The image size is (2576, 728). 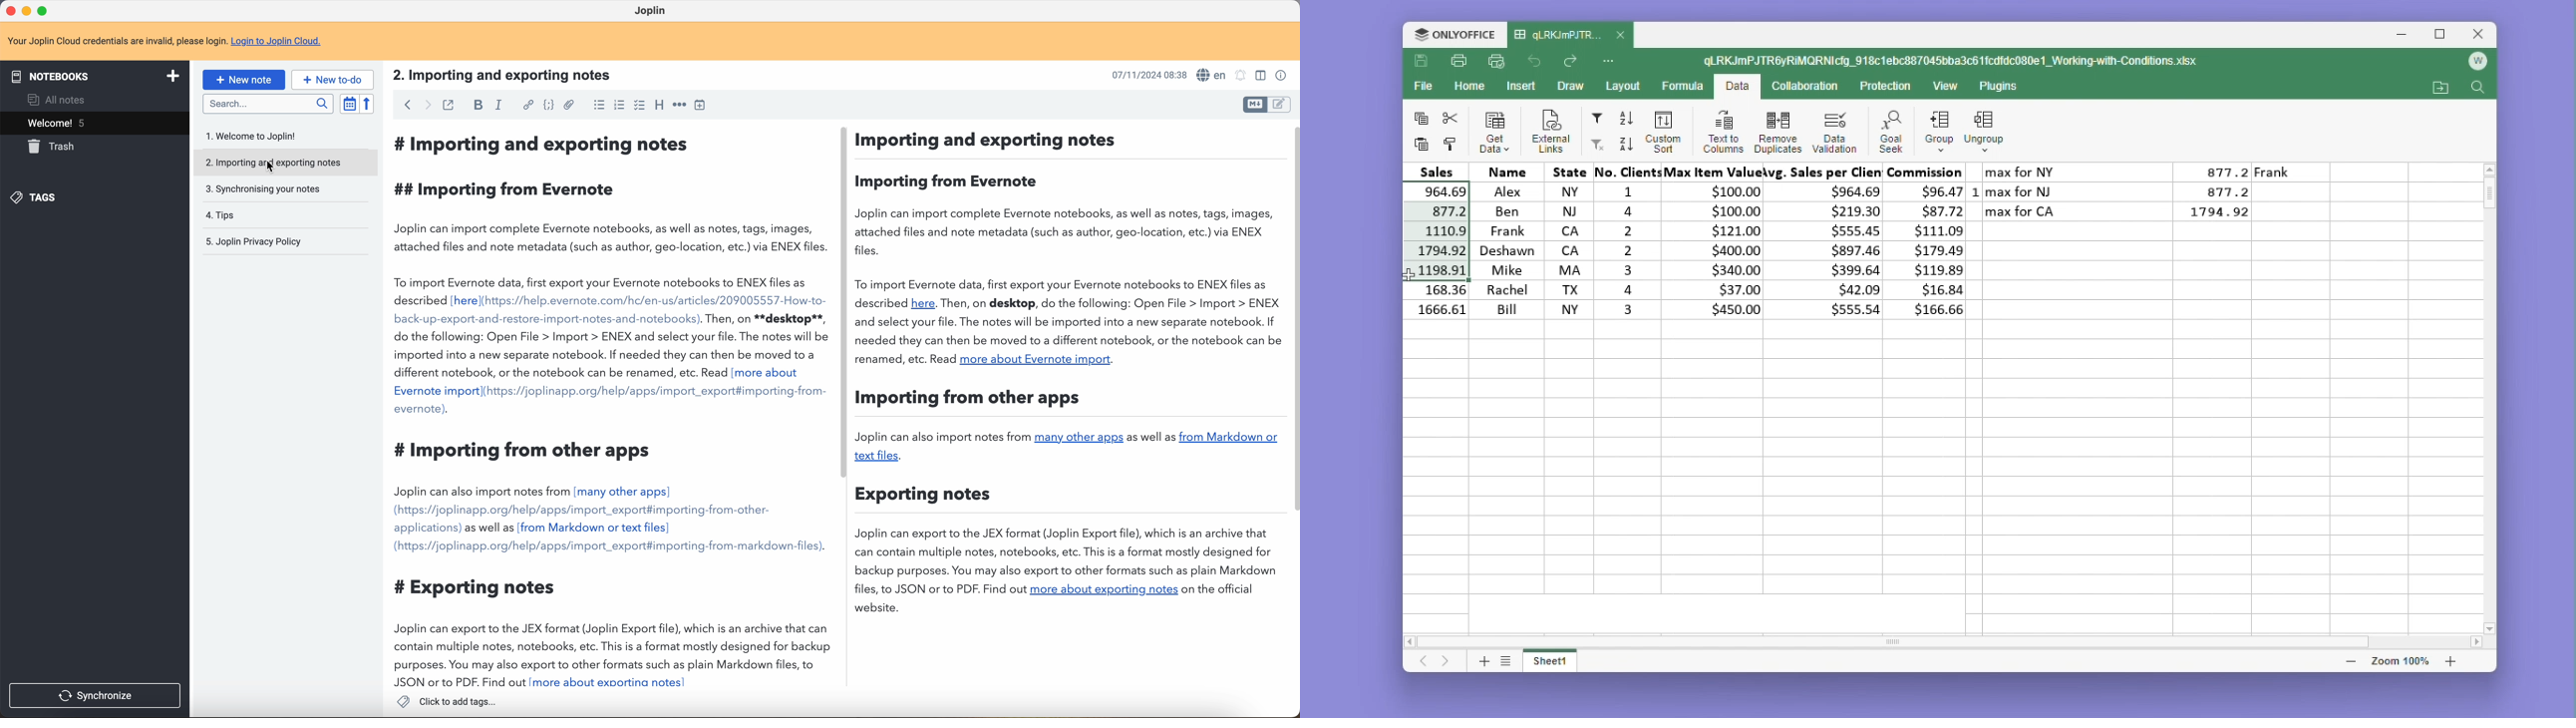 I want to click on attach file, so click(x=569, y=105).